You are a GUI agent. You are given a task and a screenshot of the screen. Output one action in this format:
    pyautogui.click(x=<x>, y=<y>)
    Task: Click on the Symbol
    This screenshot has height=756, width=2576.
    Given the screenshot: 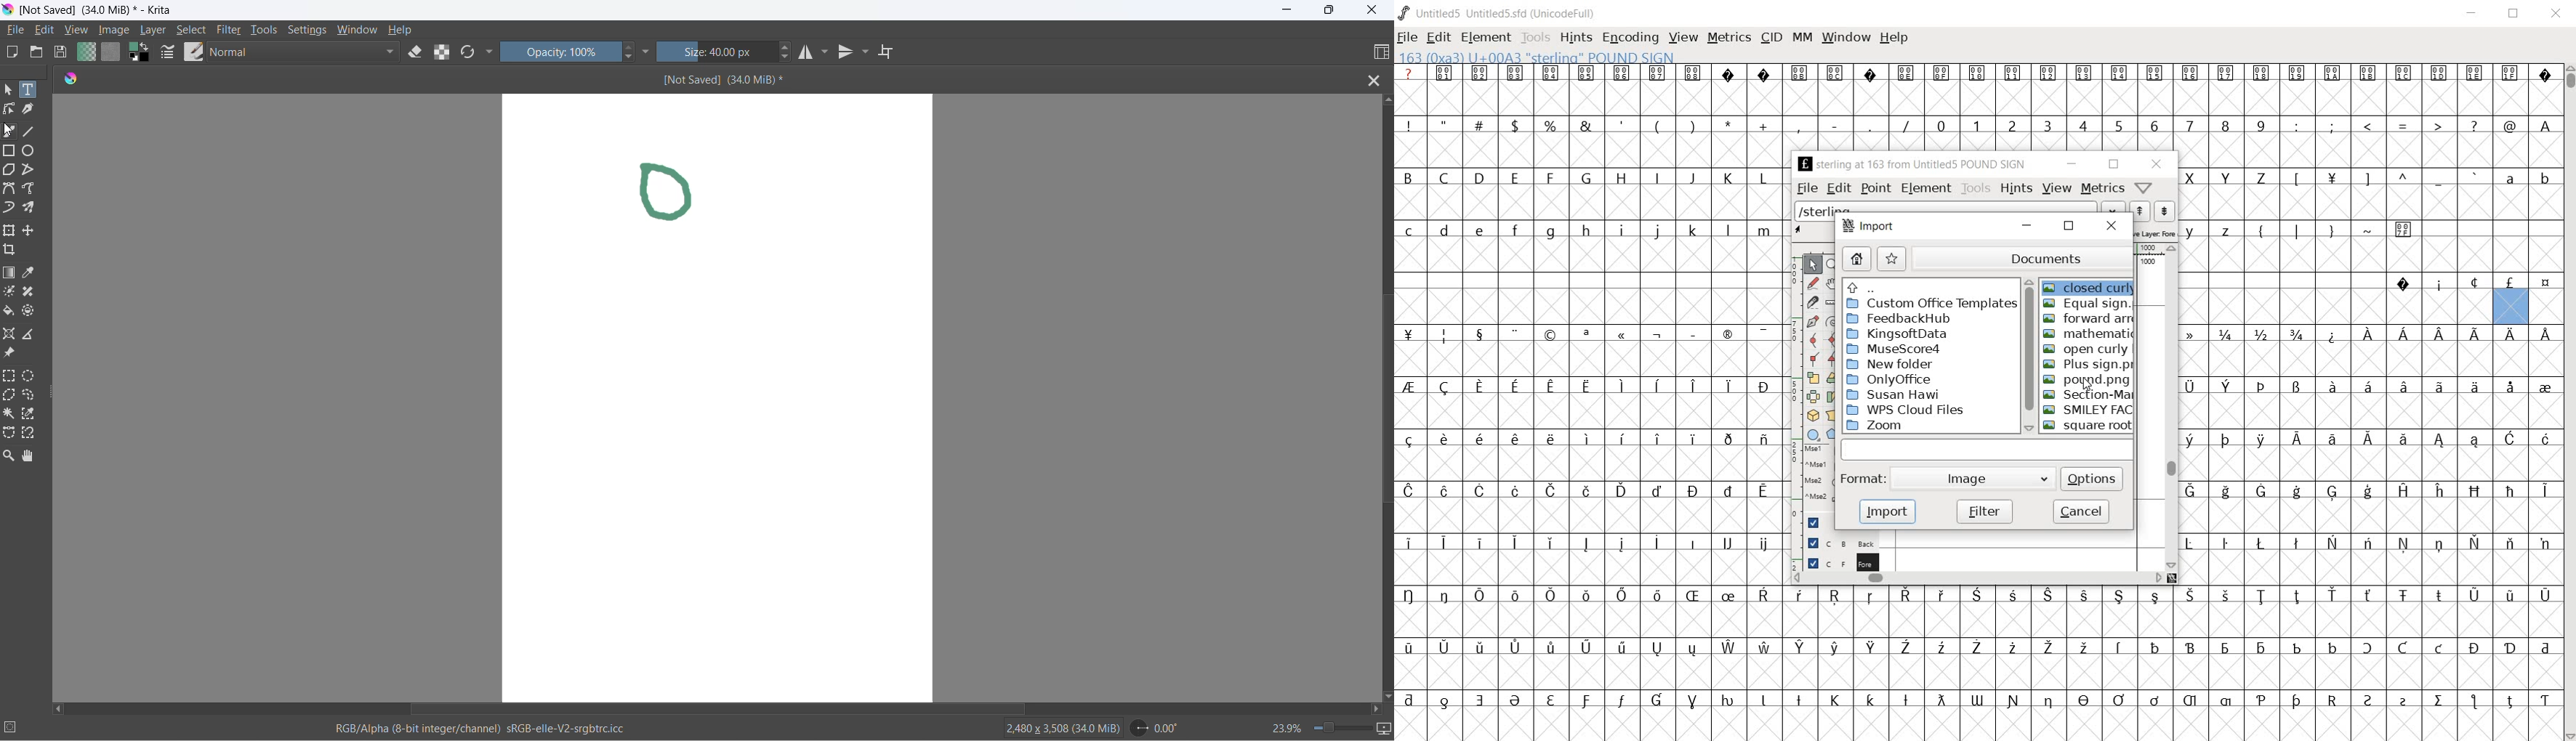 What is the action you would take?
    pyautogui.click(x=2403, y=597)
    